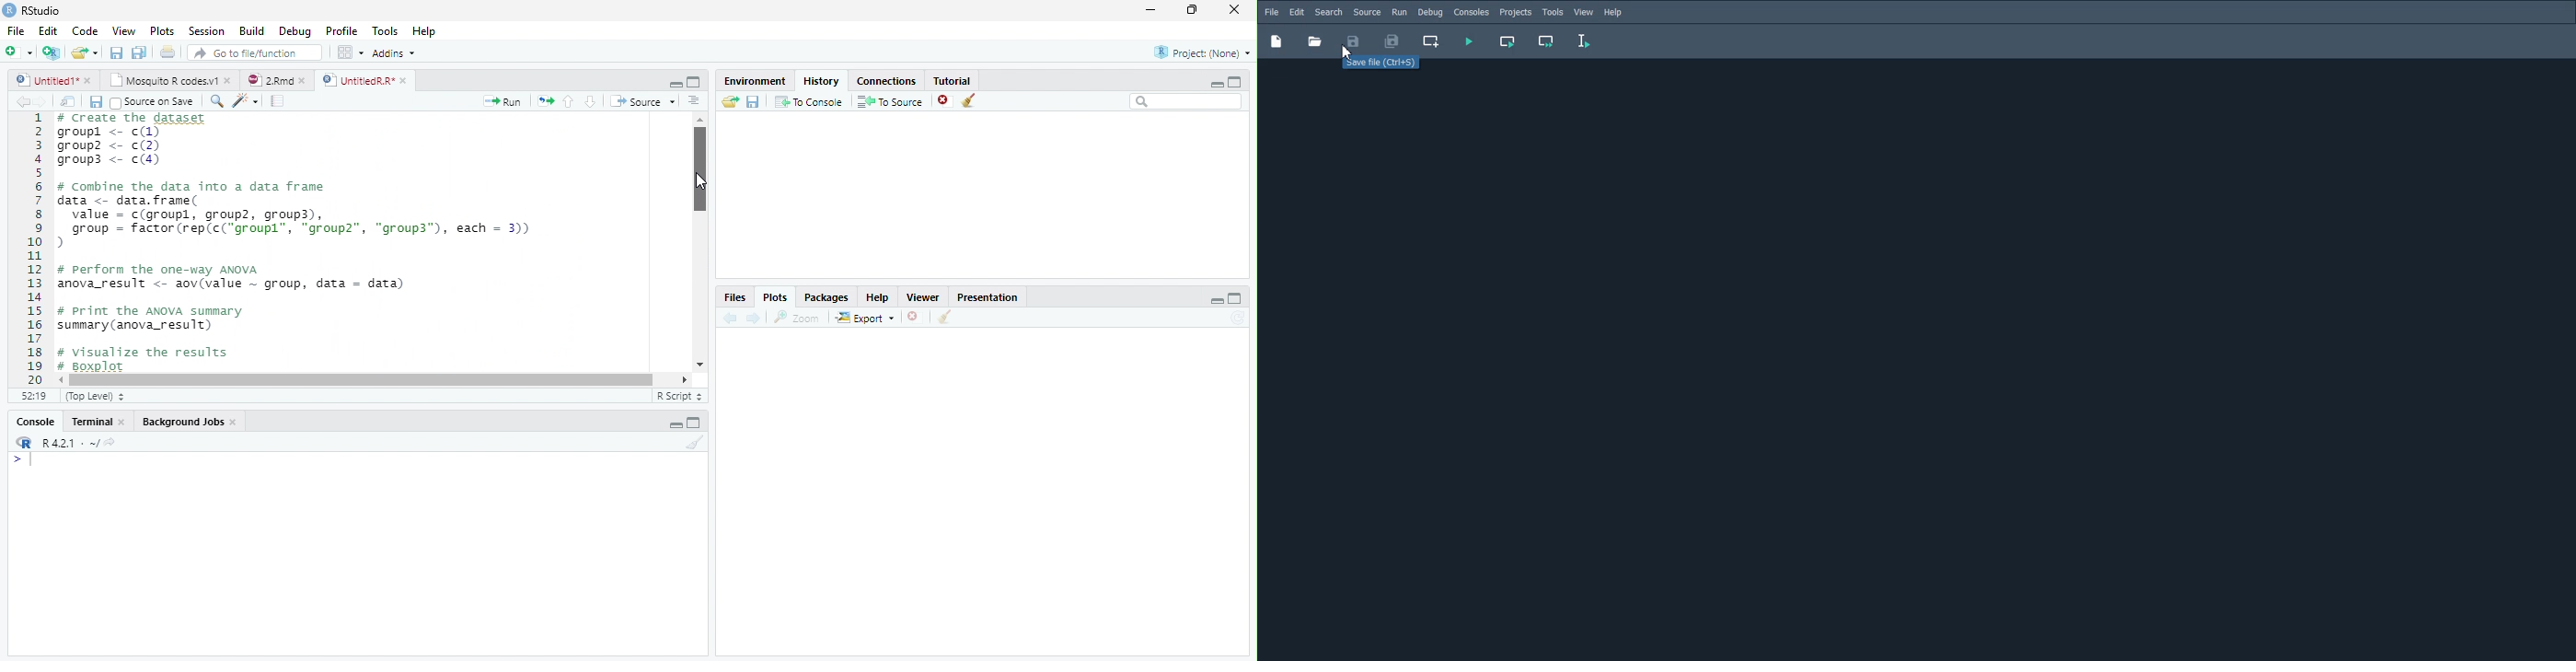 The height and width of the screenshot is (672, 2576). What do you see at coordinates (52, 52) in the screenshot?
I see `Create a Project` at bounding box center [52, 52].